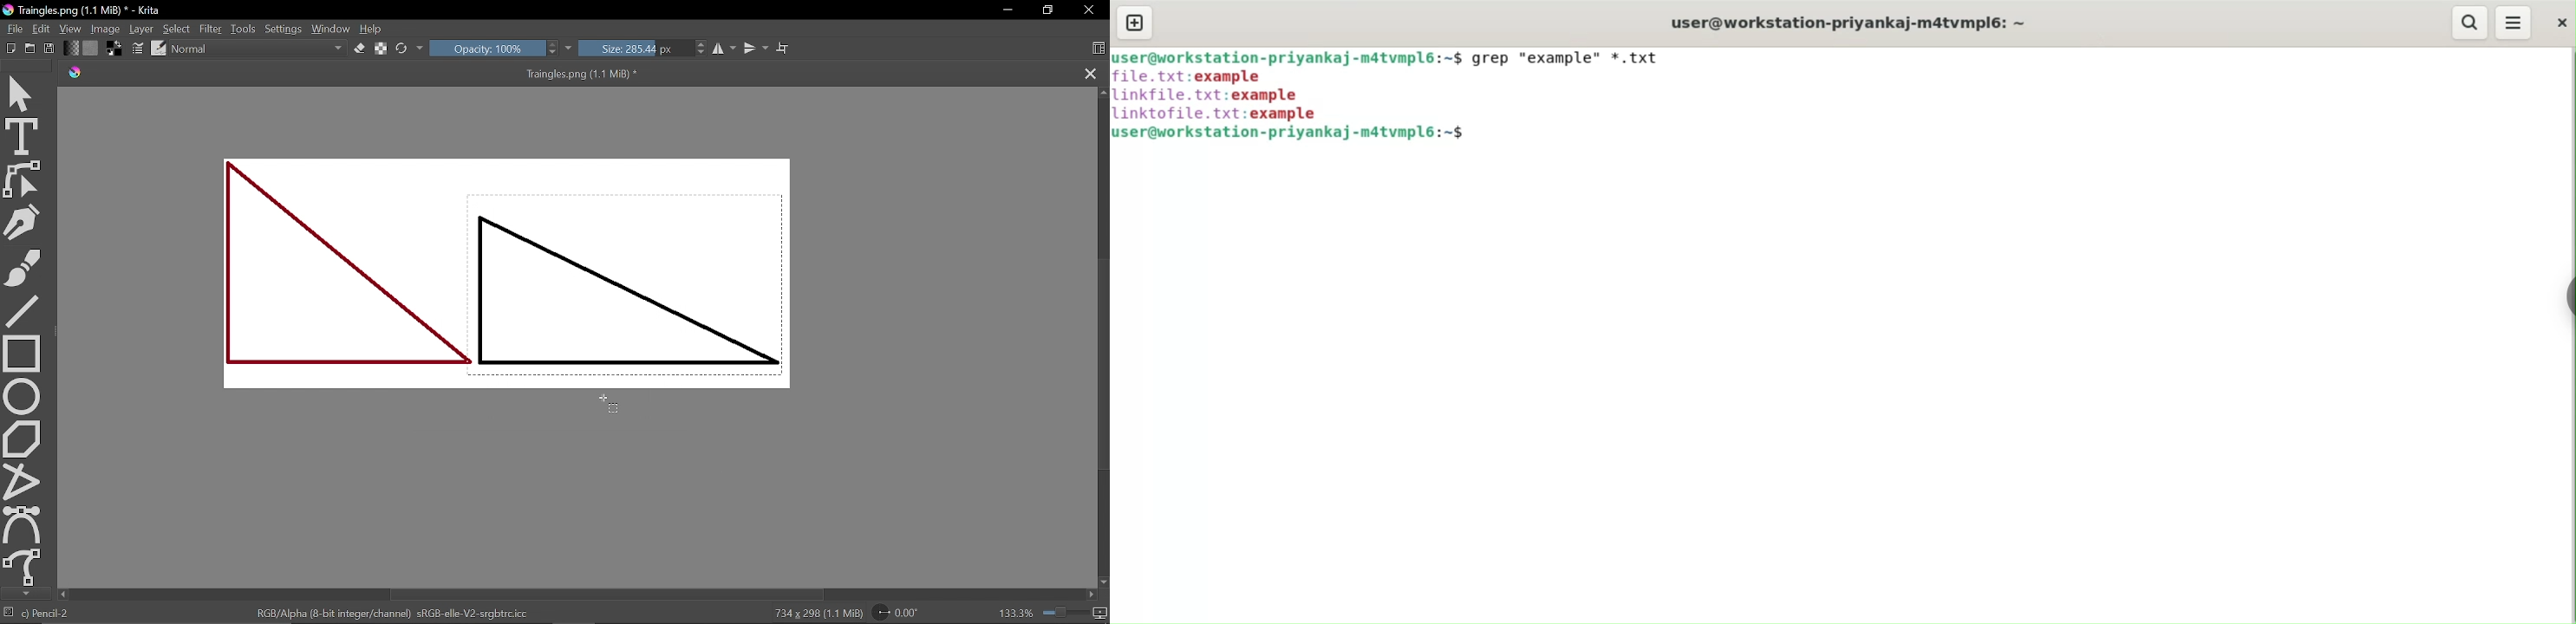 This screenshot has height=644, width=2576. What do you see at coordinates (1003, 11) in the screenshot?
I see `Minimize` at bounding box center [1003, 11].